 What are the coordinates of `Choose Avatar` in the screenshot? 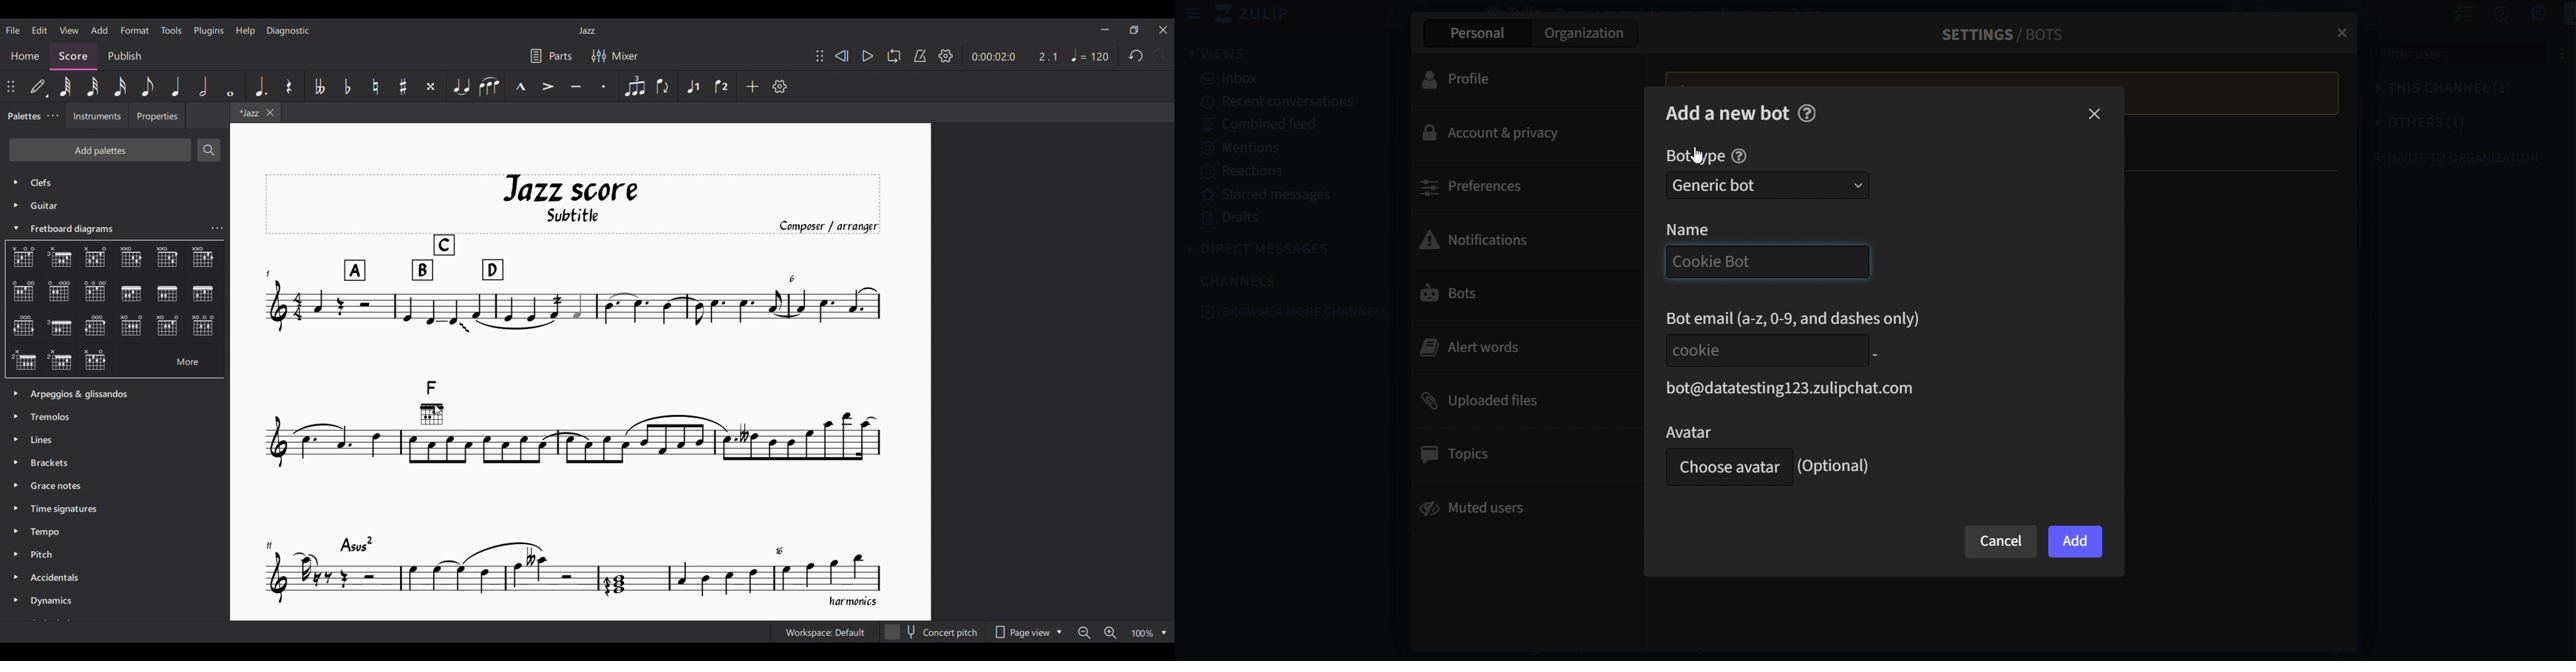 It's located at (1725, 468).